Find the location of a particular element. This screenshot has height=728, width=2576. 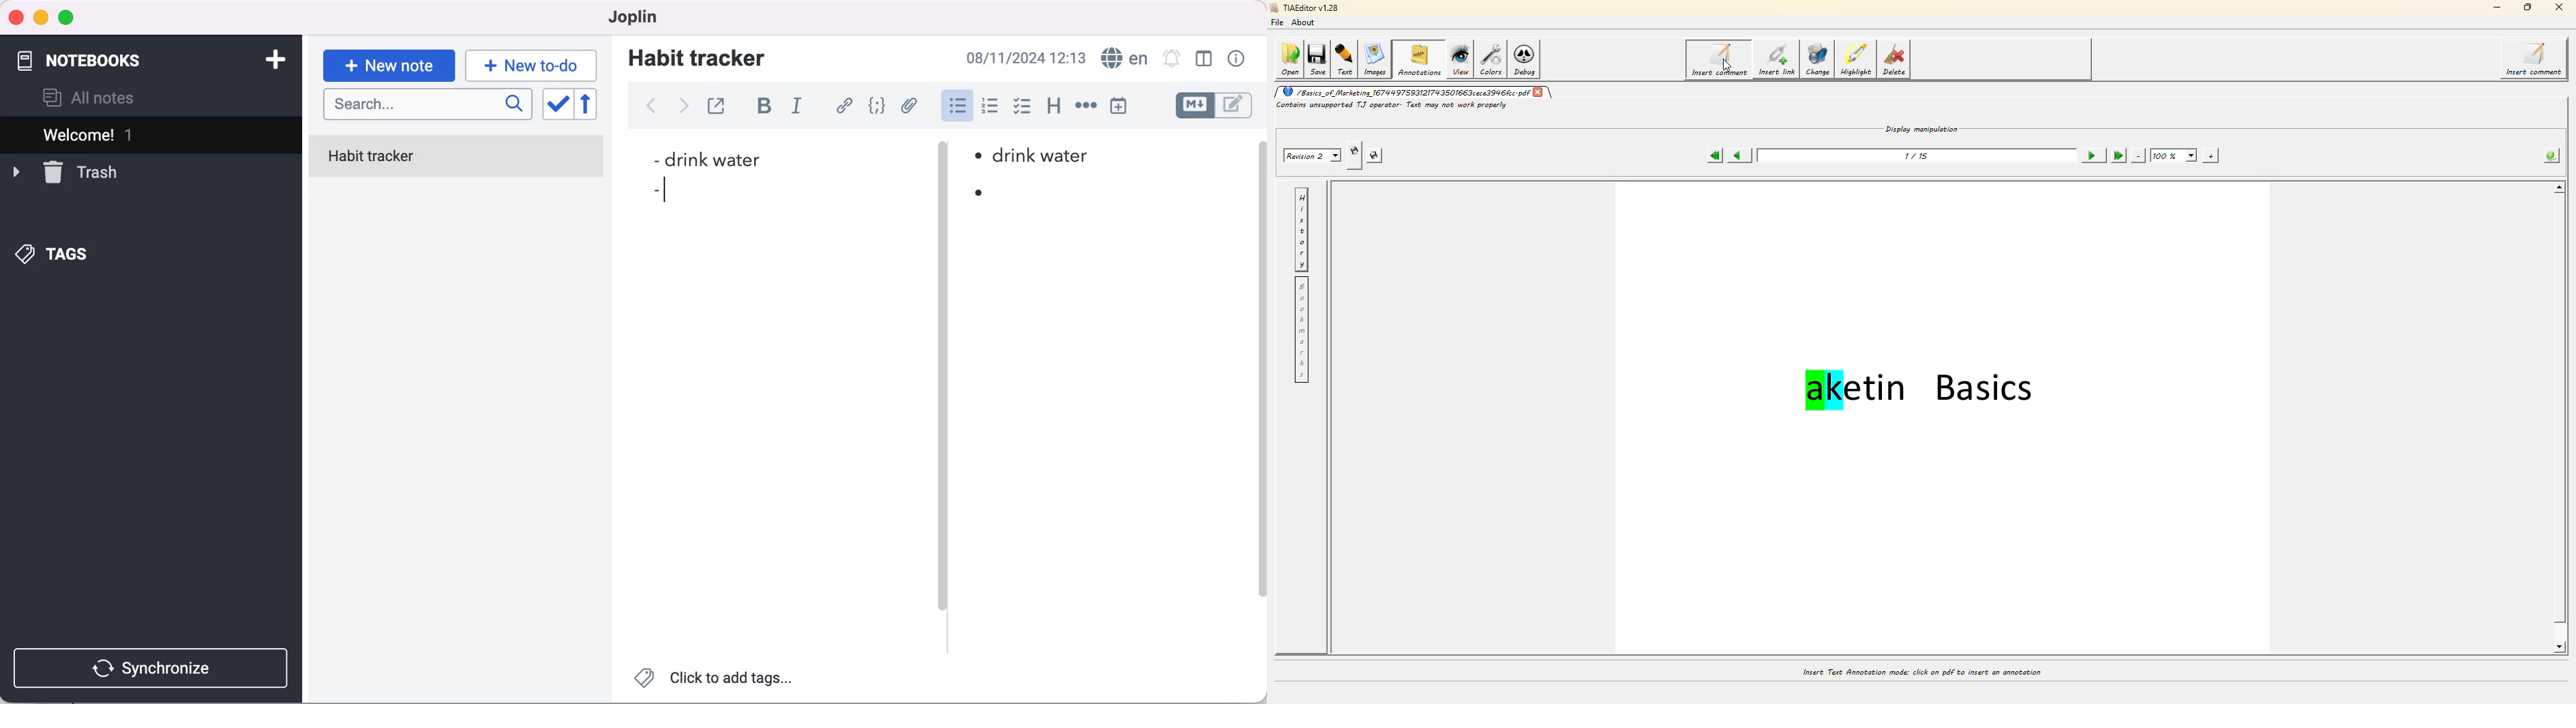

minimize is located at coordinates (40, 18).